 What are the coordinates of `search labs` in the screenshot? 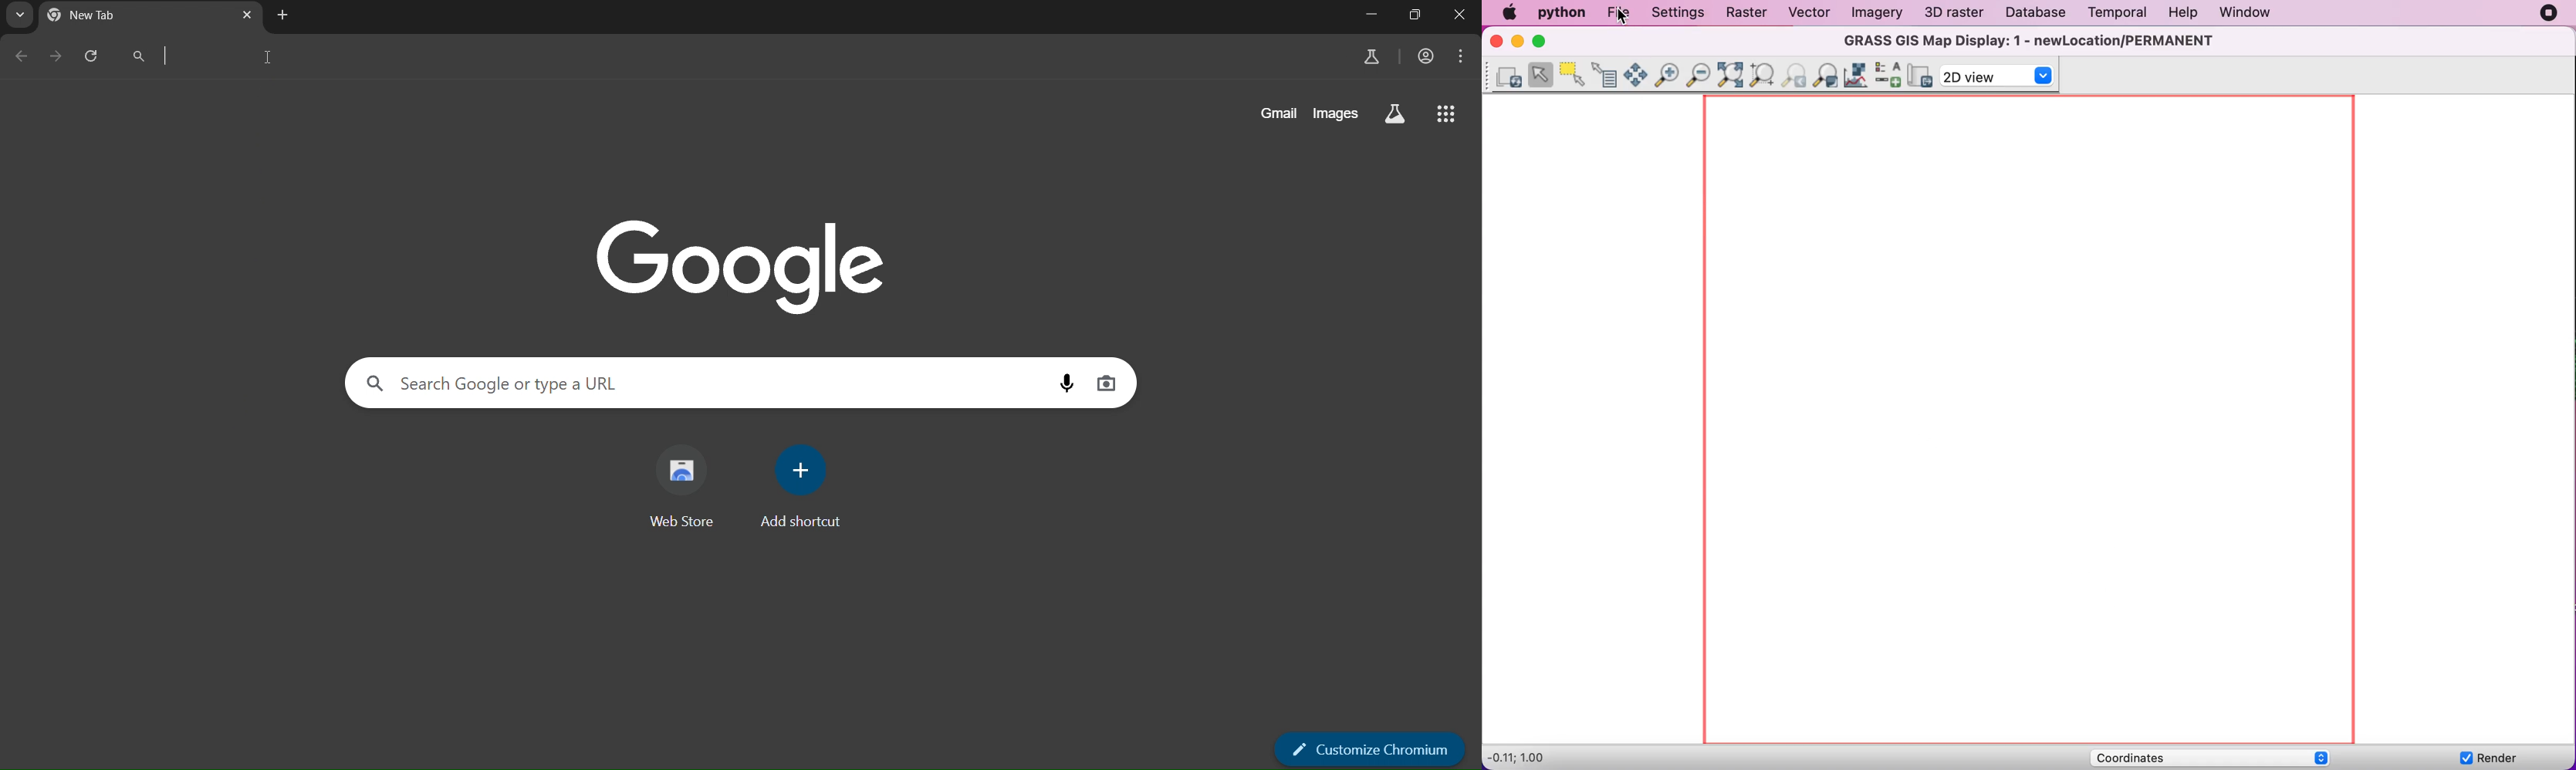 It's located at (1370, 58).